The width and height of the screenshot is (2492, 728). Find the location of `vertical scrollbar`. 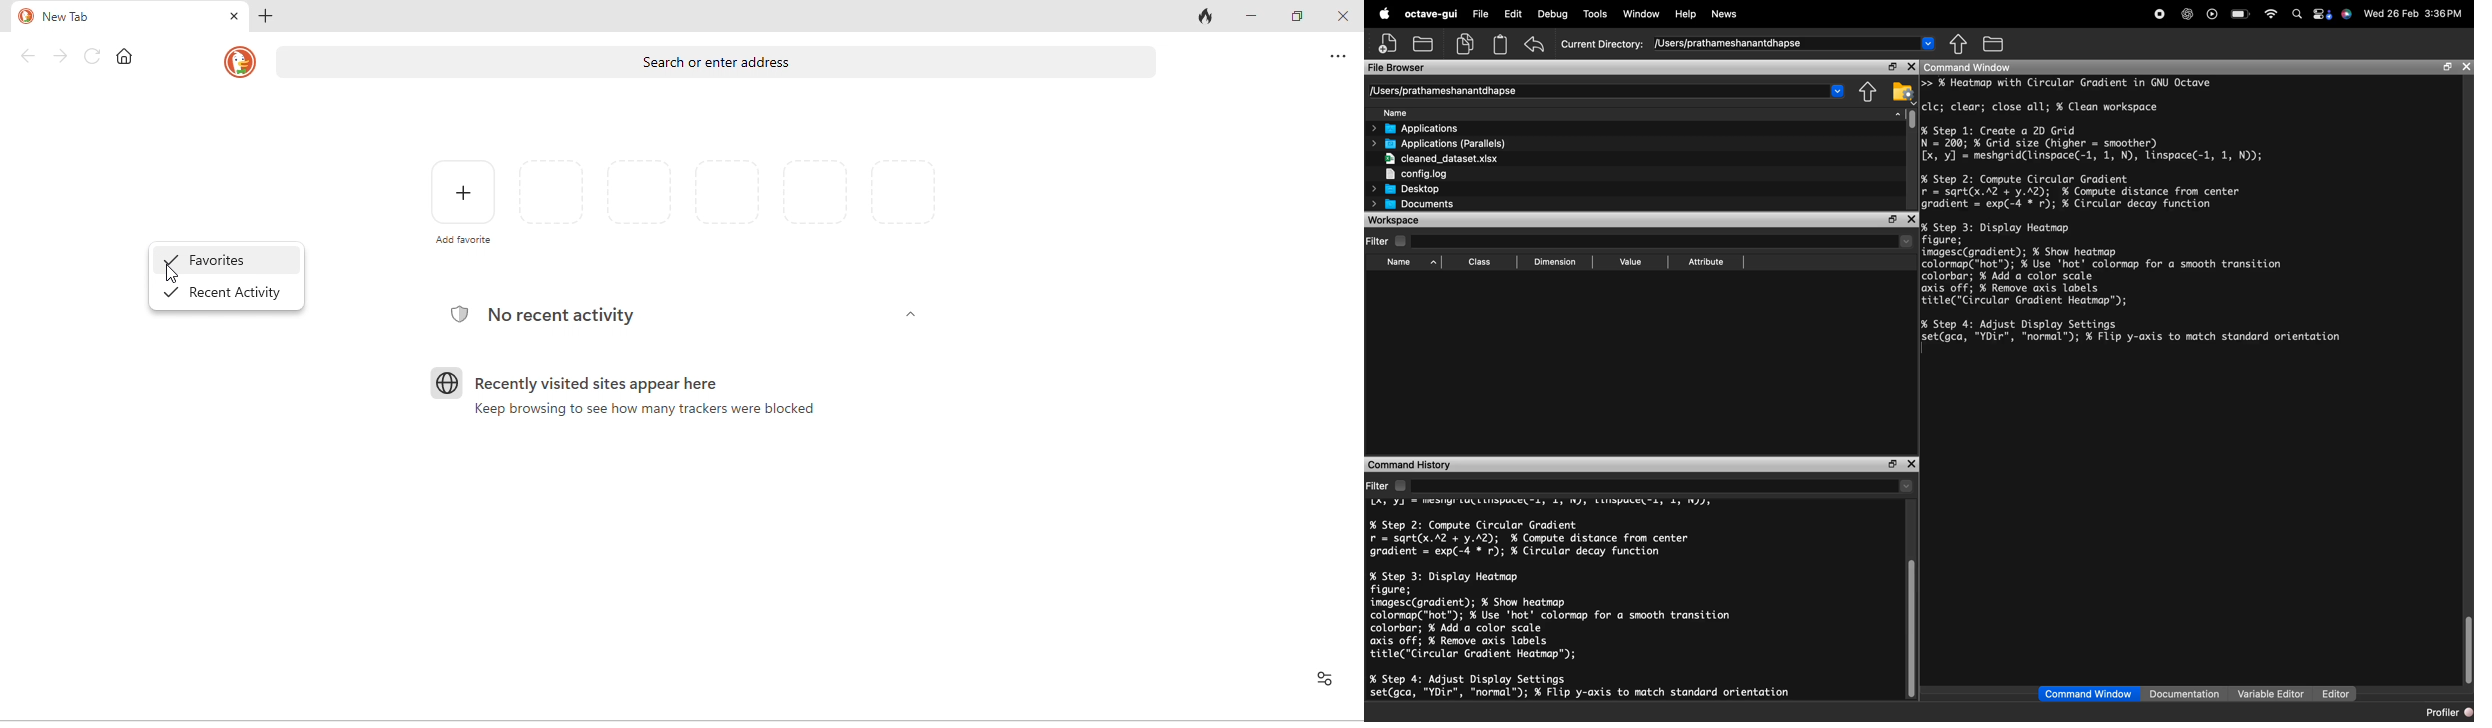

vertical scrollbar is located at coordinates (1910, 628).